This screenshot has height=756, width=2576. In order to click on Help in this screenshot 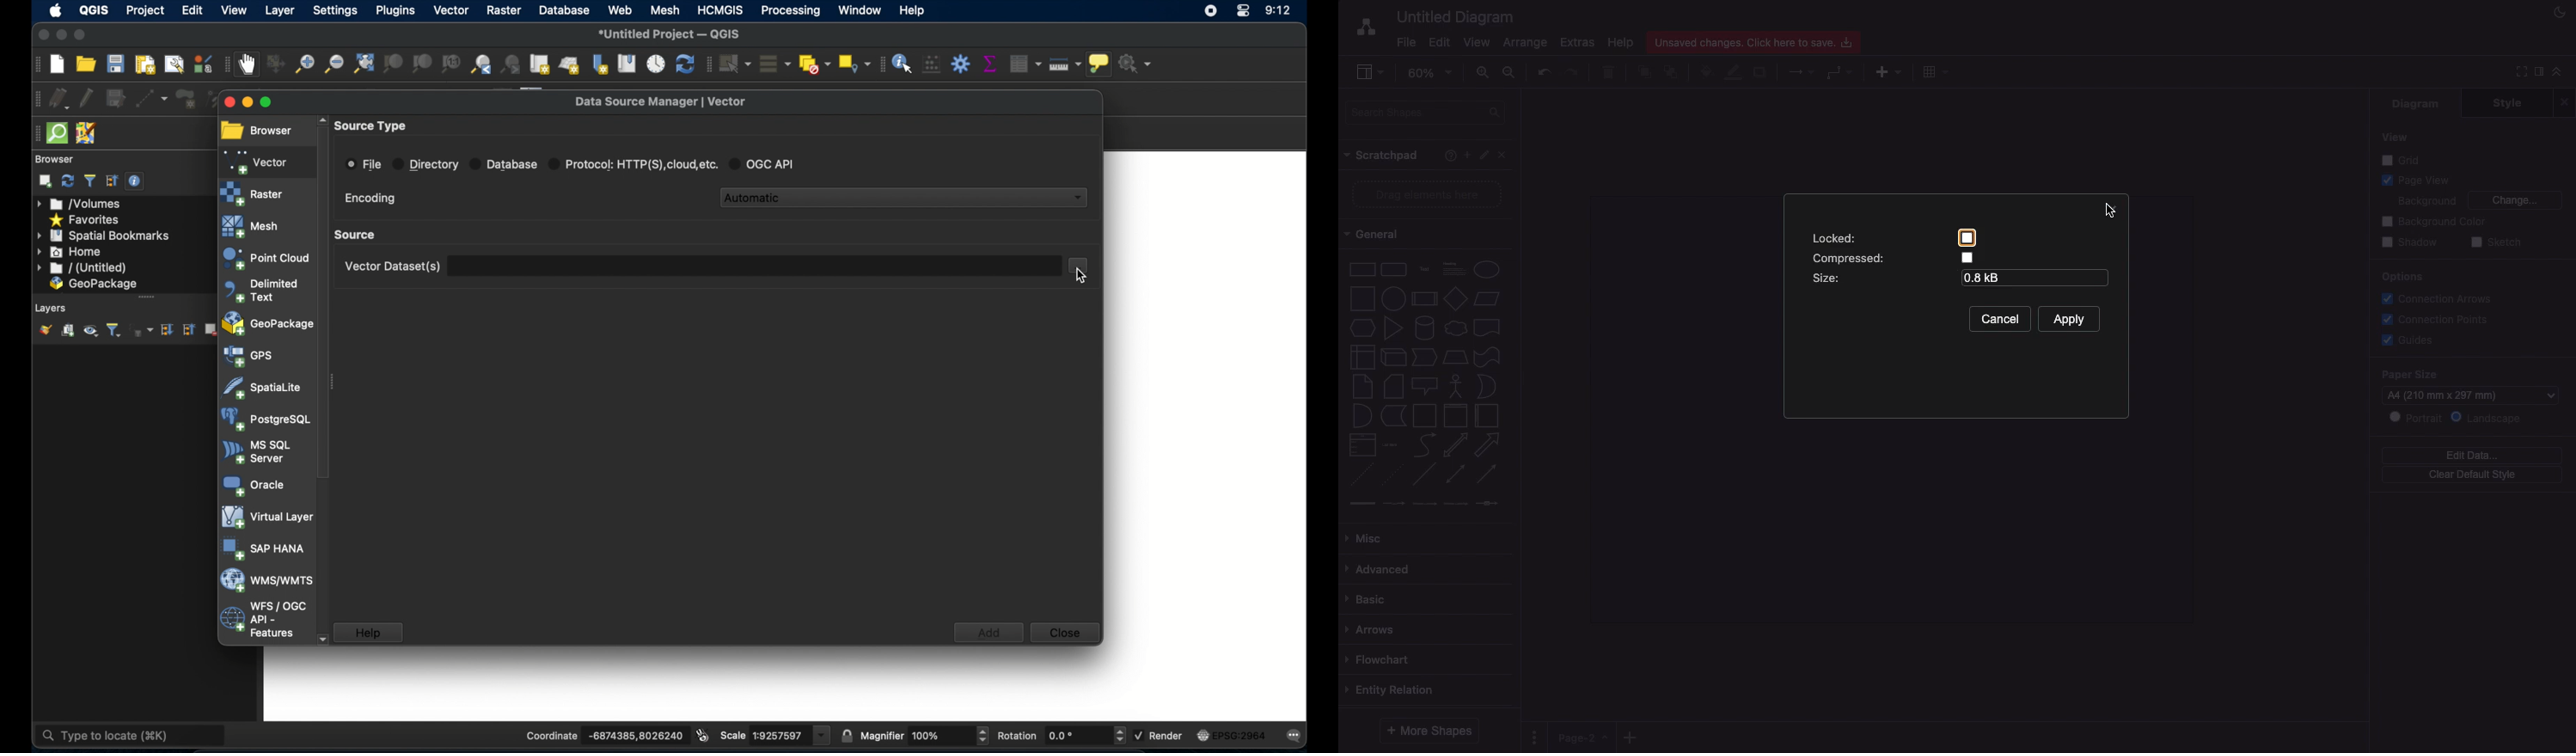, I will do `click(1623, 42)`.